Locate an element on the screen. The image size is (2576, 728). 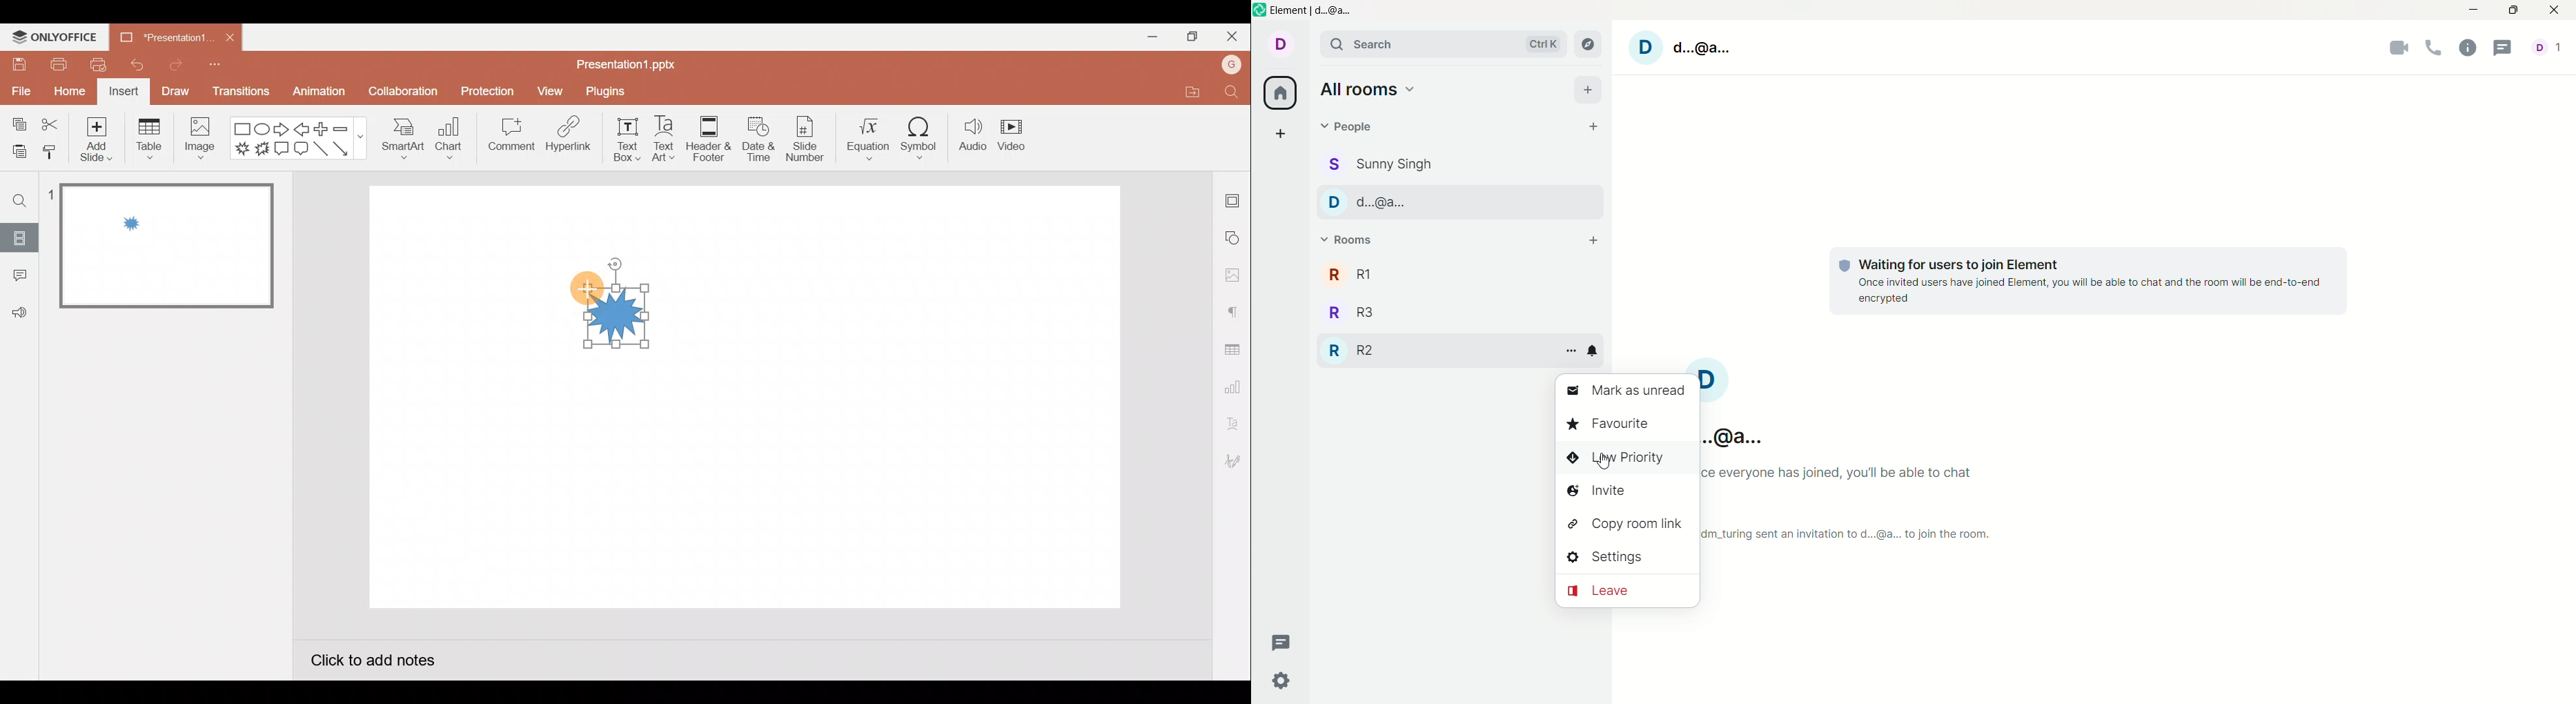
Find is located at coordinates (18, 201).